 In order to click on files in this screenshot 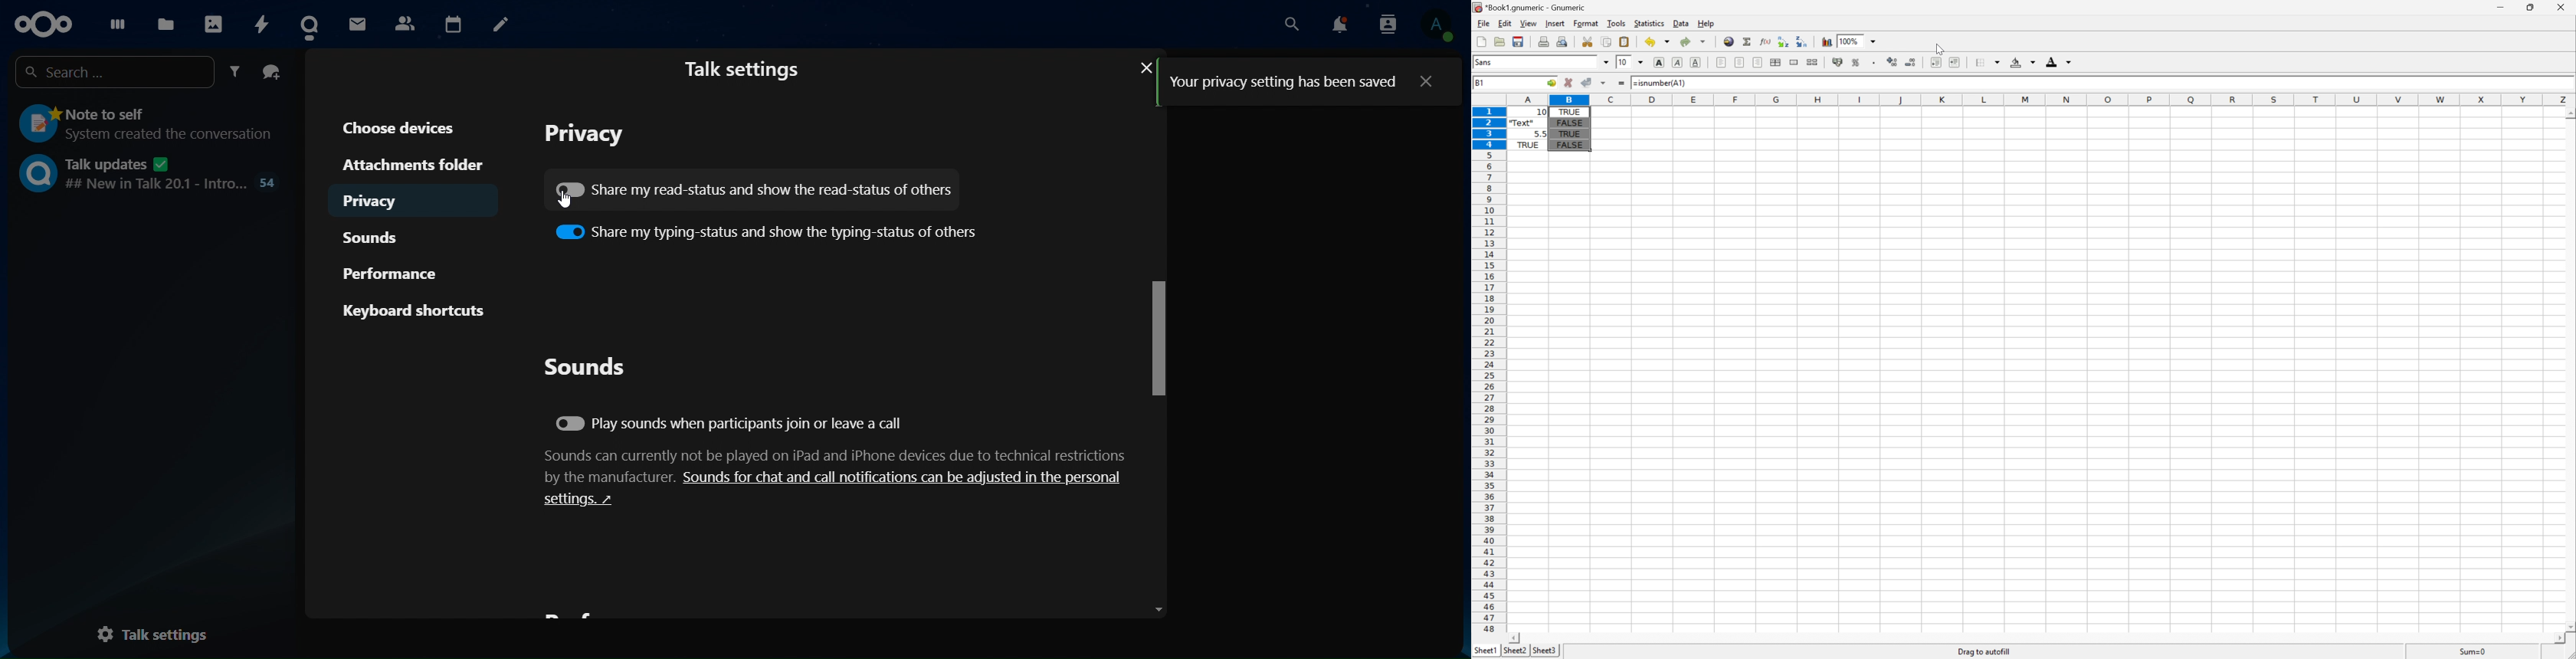, I will do `click(165, 25)`.